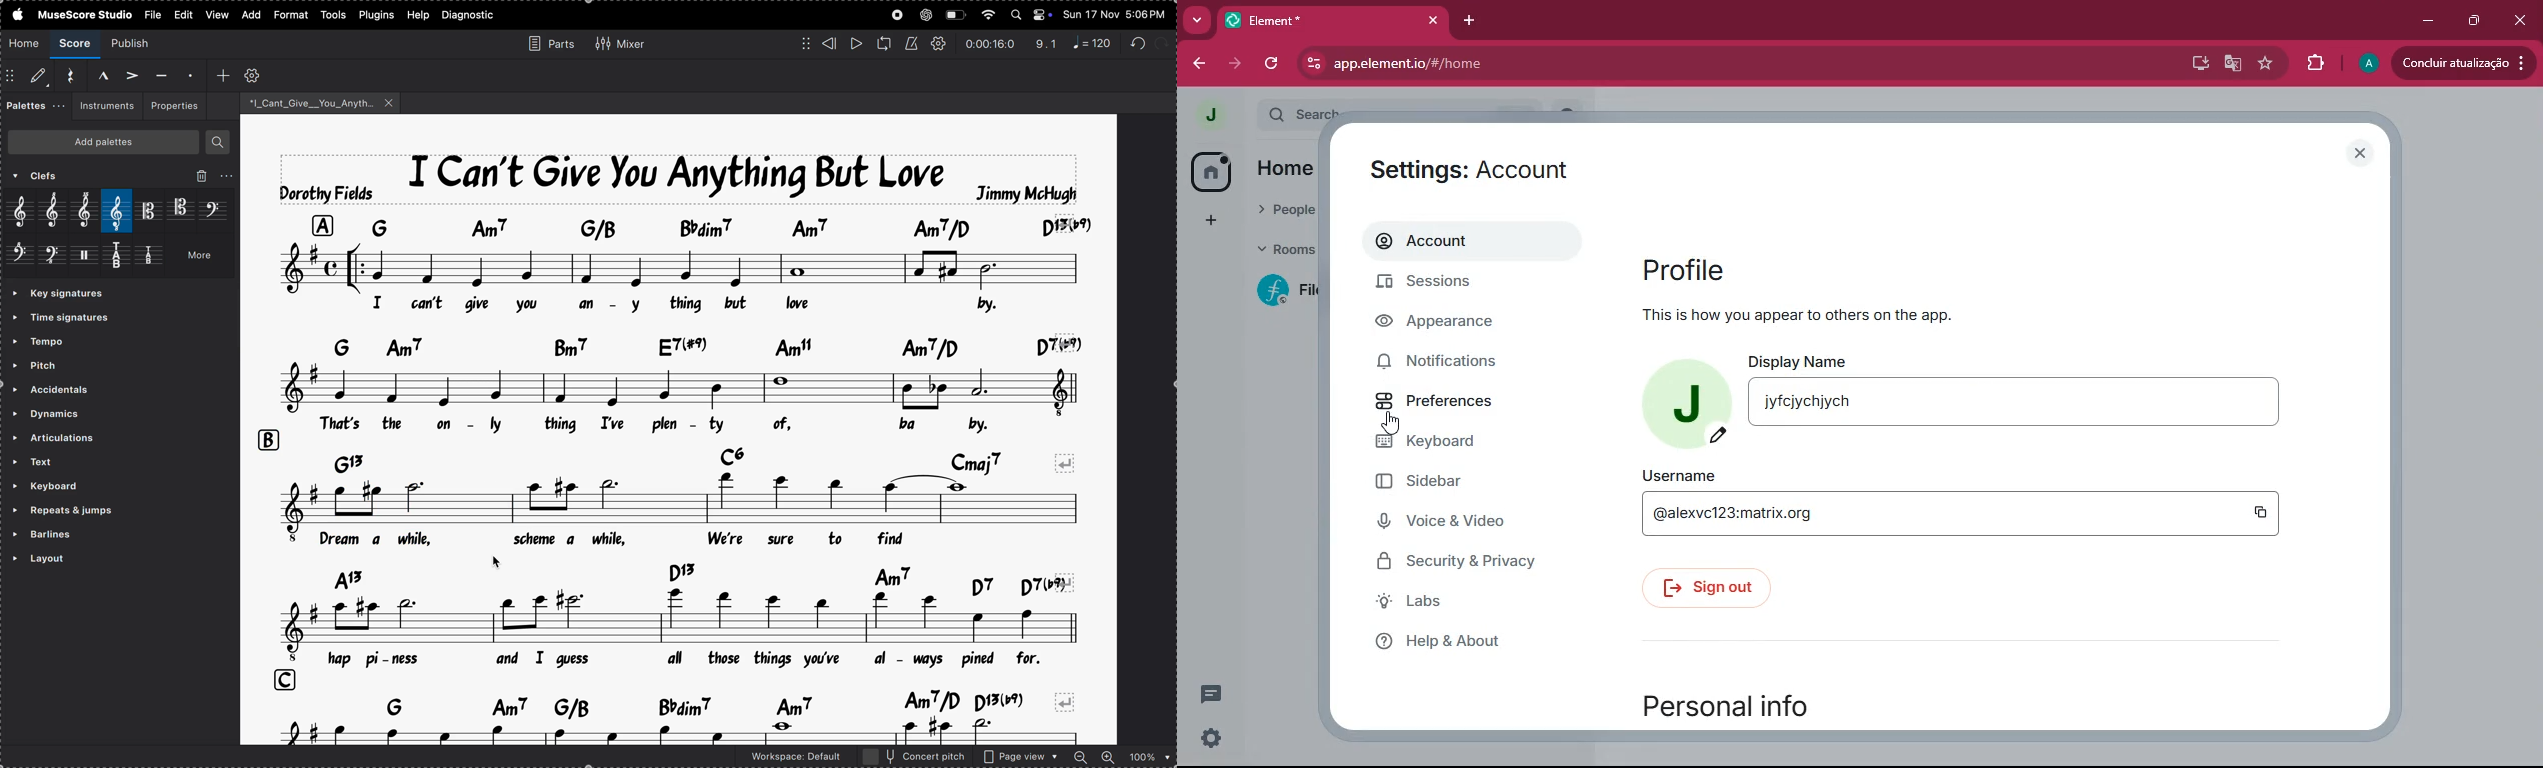  What do you see at coordinates (27, 108) in the screenshot?
I see `Palettes` at bounding box center [27, 108].